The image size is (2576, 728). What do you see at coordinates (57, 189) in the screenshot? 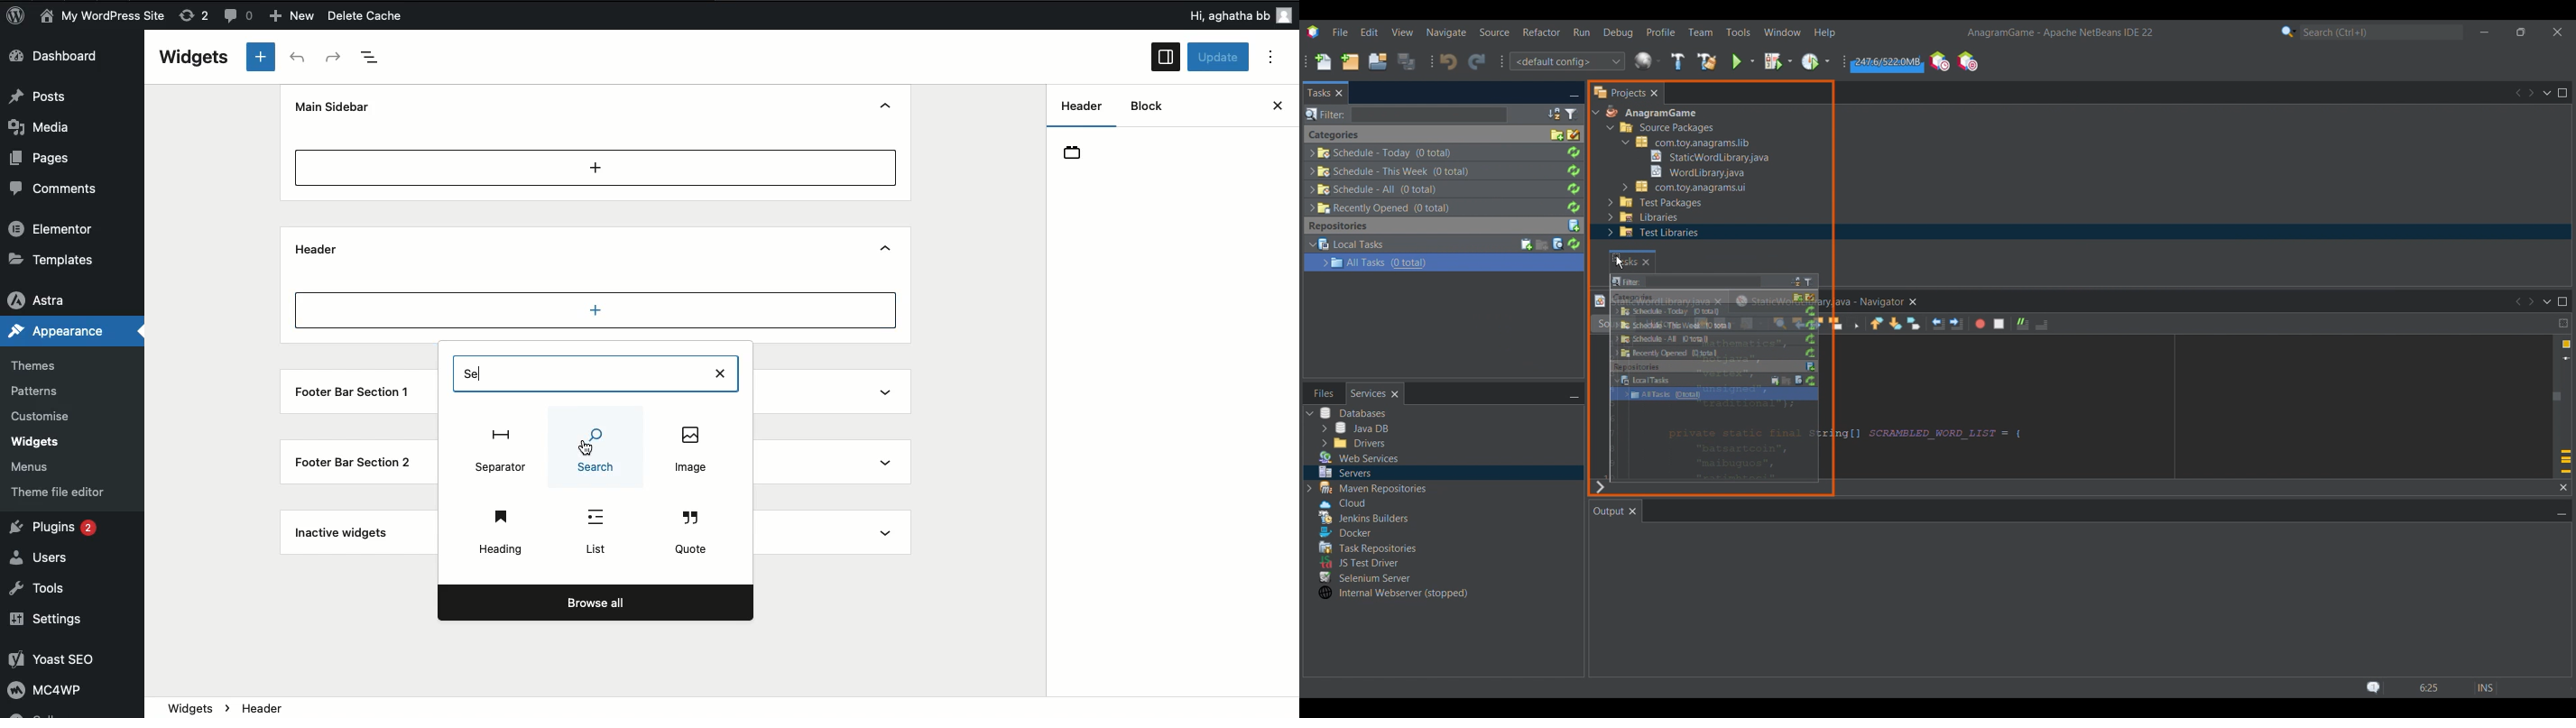
I see `Comments` at bounding box center [57, 189].